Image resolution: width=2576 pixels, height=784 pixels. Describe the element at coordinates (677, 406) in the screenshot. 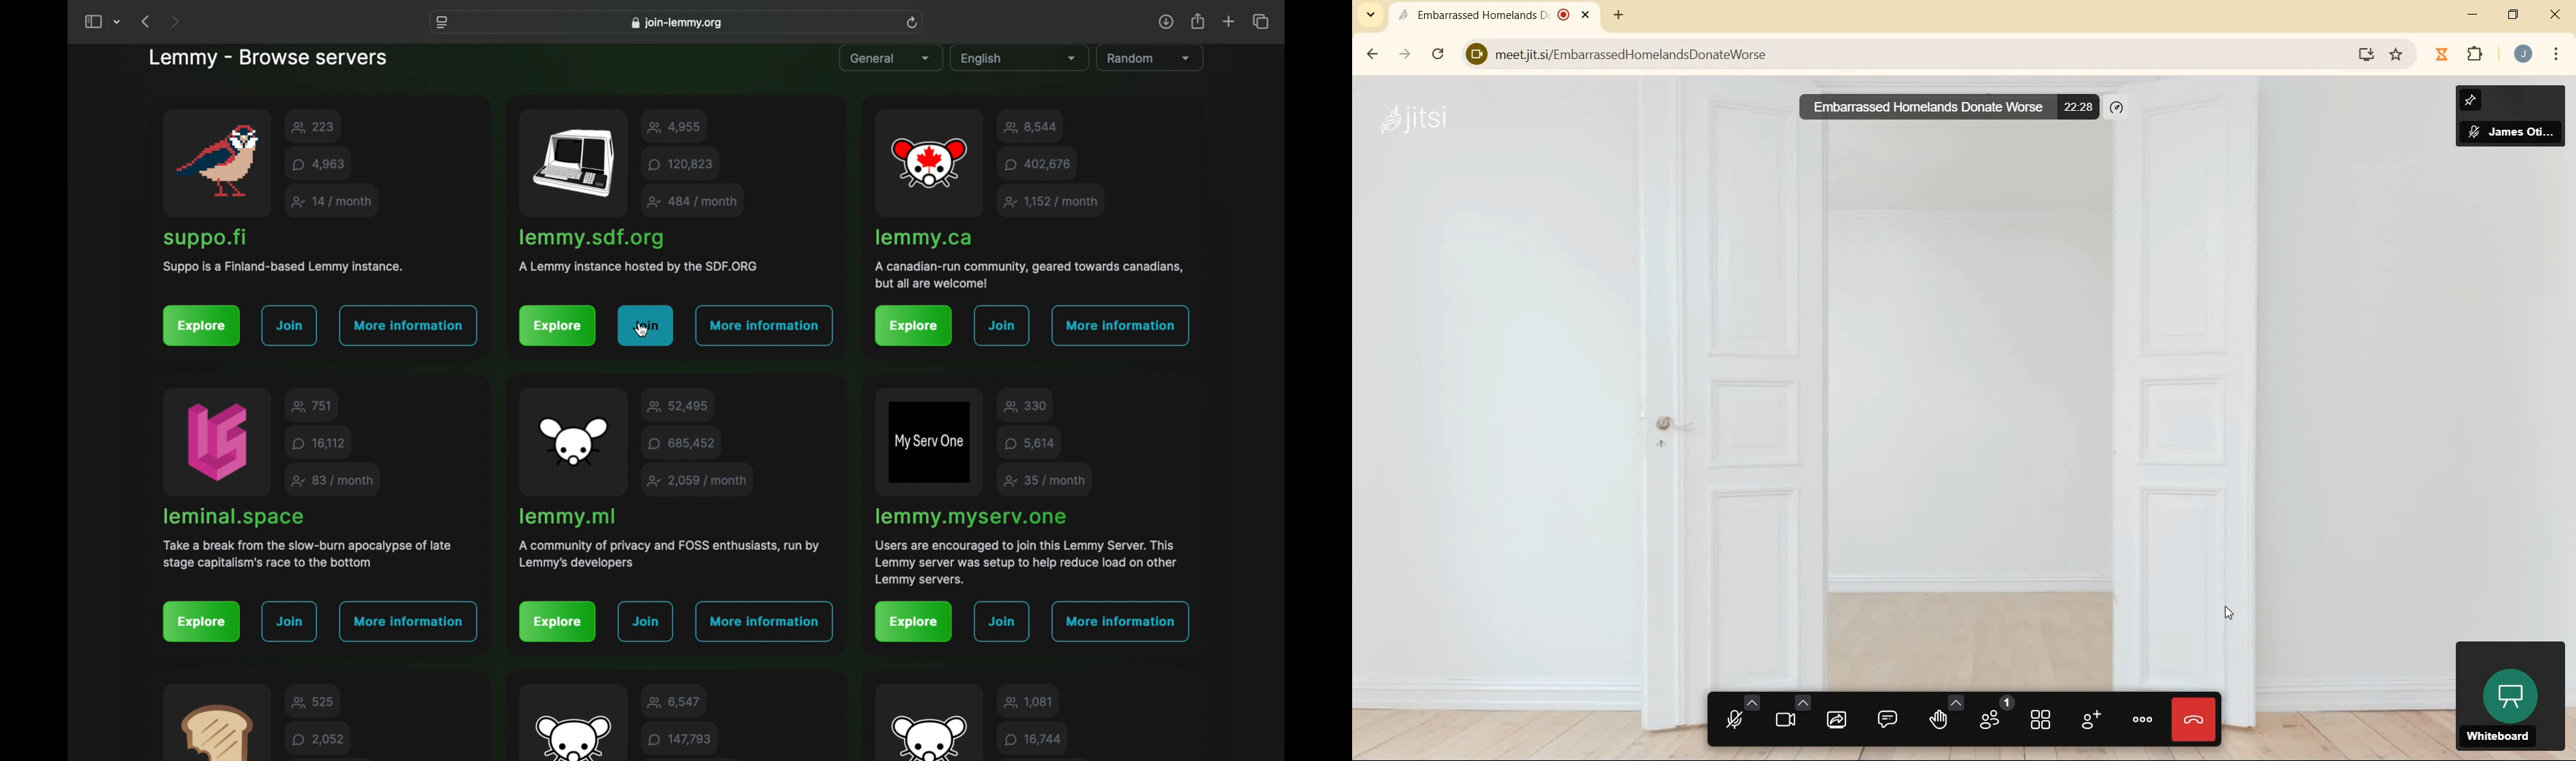

I see `participants` at that location.